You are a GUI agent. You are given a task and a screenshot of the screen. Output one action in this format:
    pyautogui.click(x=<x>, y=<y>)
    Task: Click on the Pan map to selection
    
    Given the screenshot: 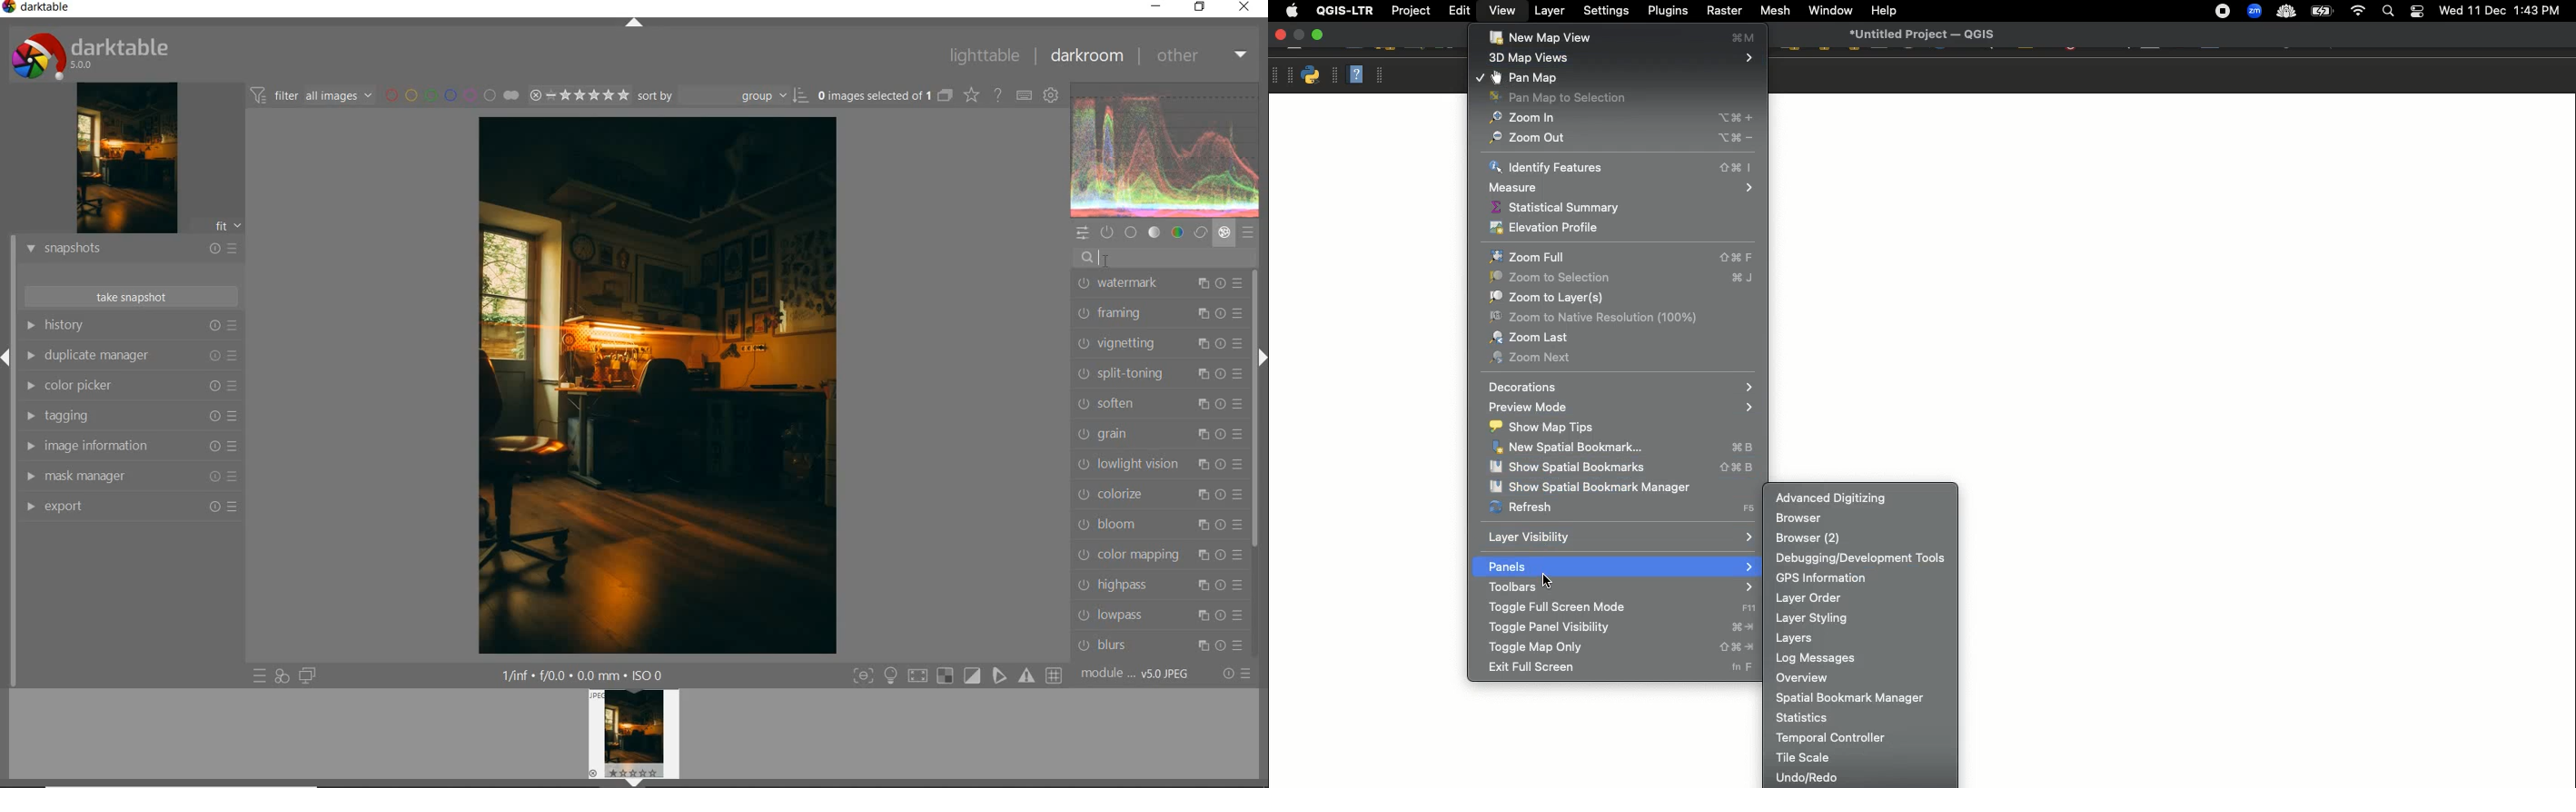 What is the action you would take?
    pyautogui.click(x=1612, y=97)
    